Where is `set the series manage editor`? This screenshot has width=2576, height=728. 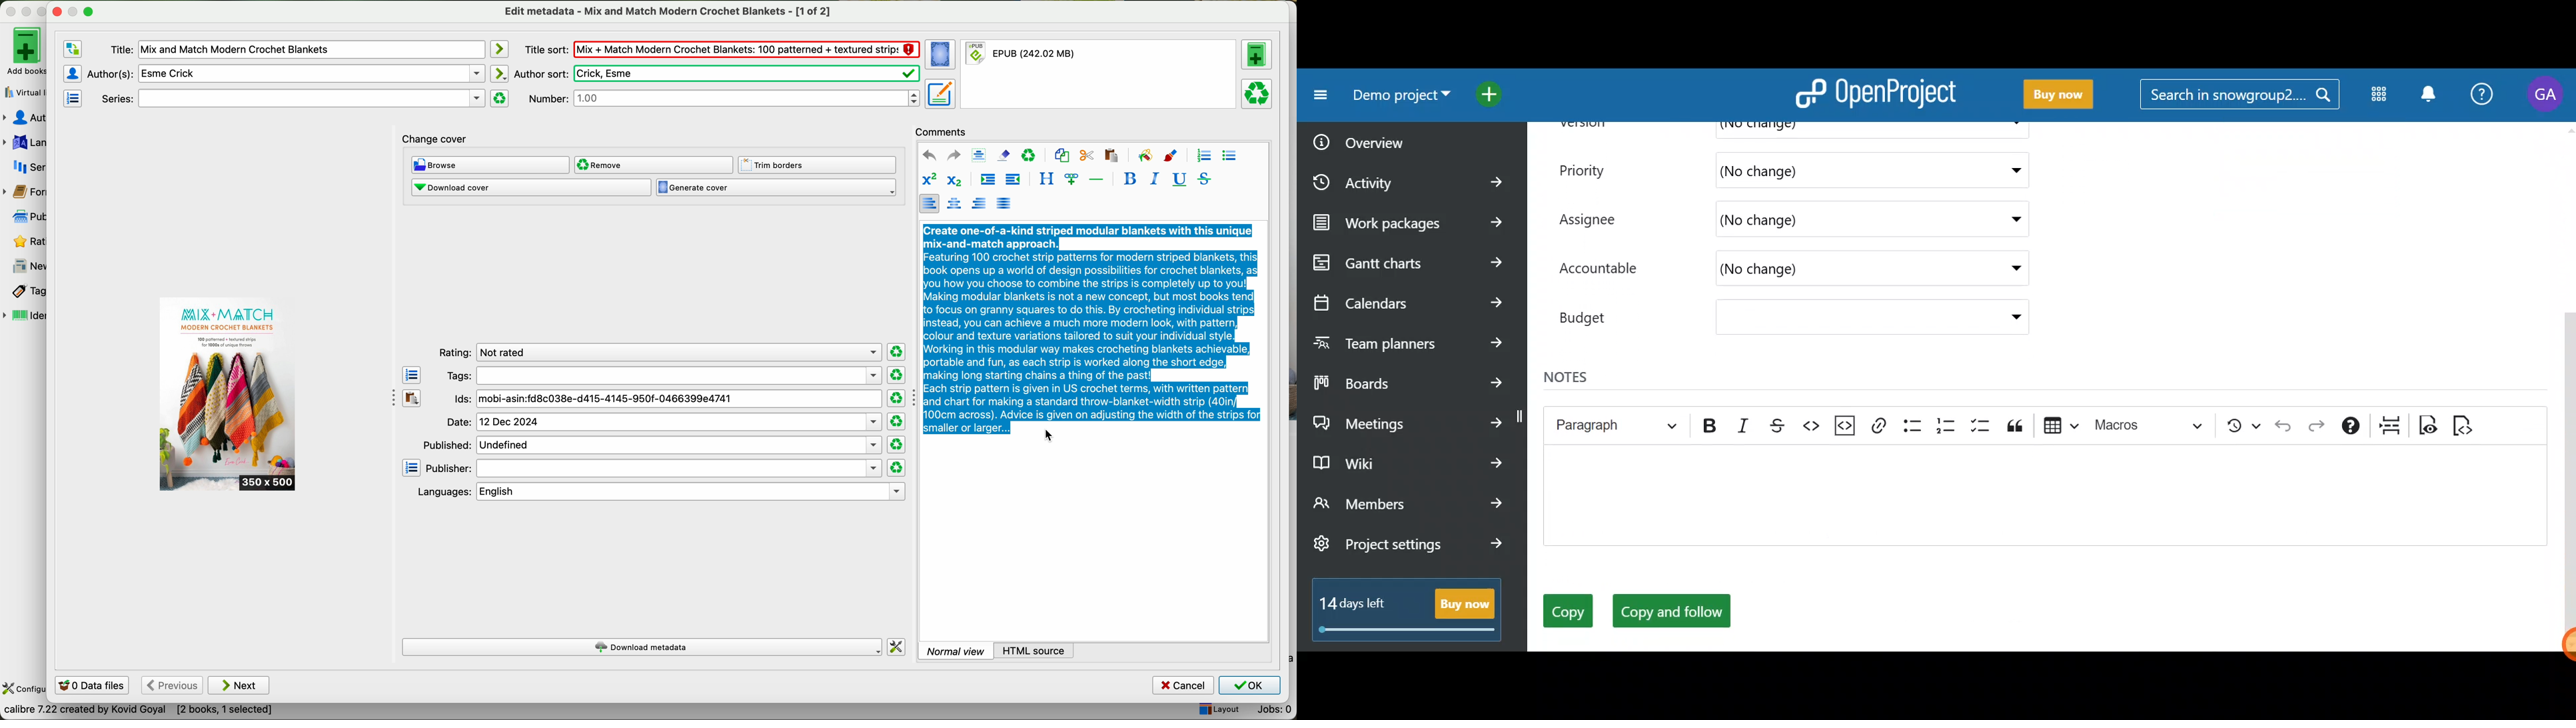
set the series manage editor is located at coordinates (71, 97).